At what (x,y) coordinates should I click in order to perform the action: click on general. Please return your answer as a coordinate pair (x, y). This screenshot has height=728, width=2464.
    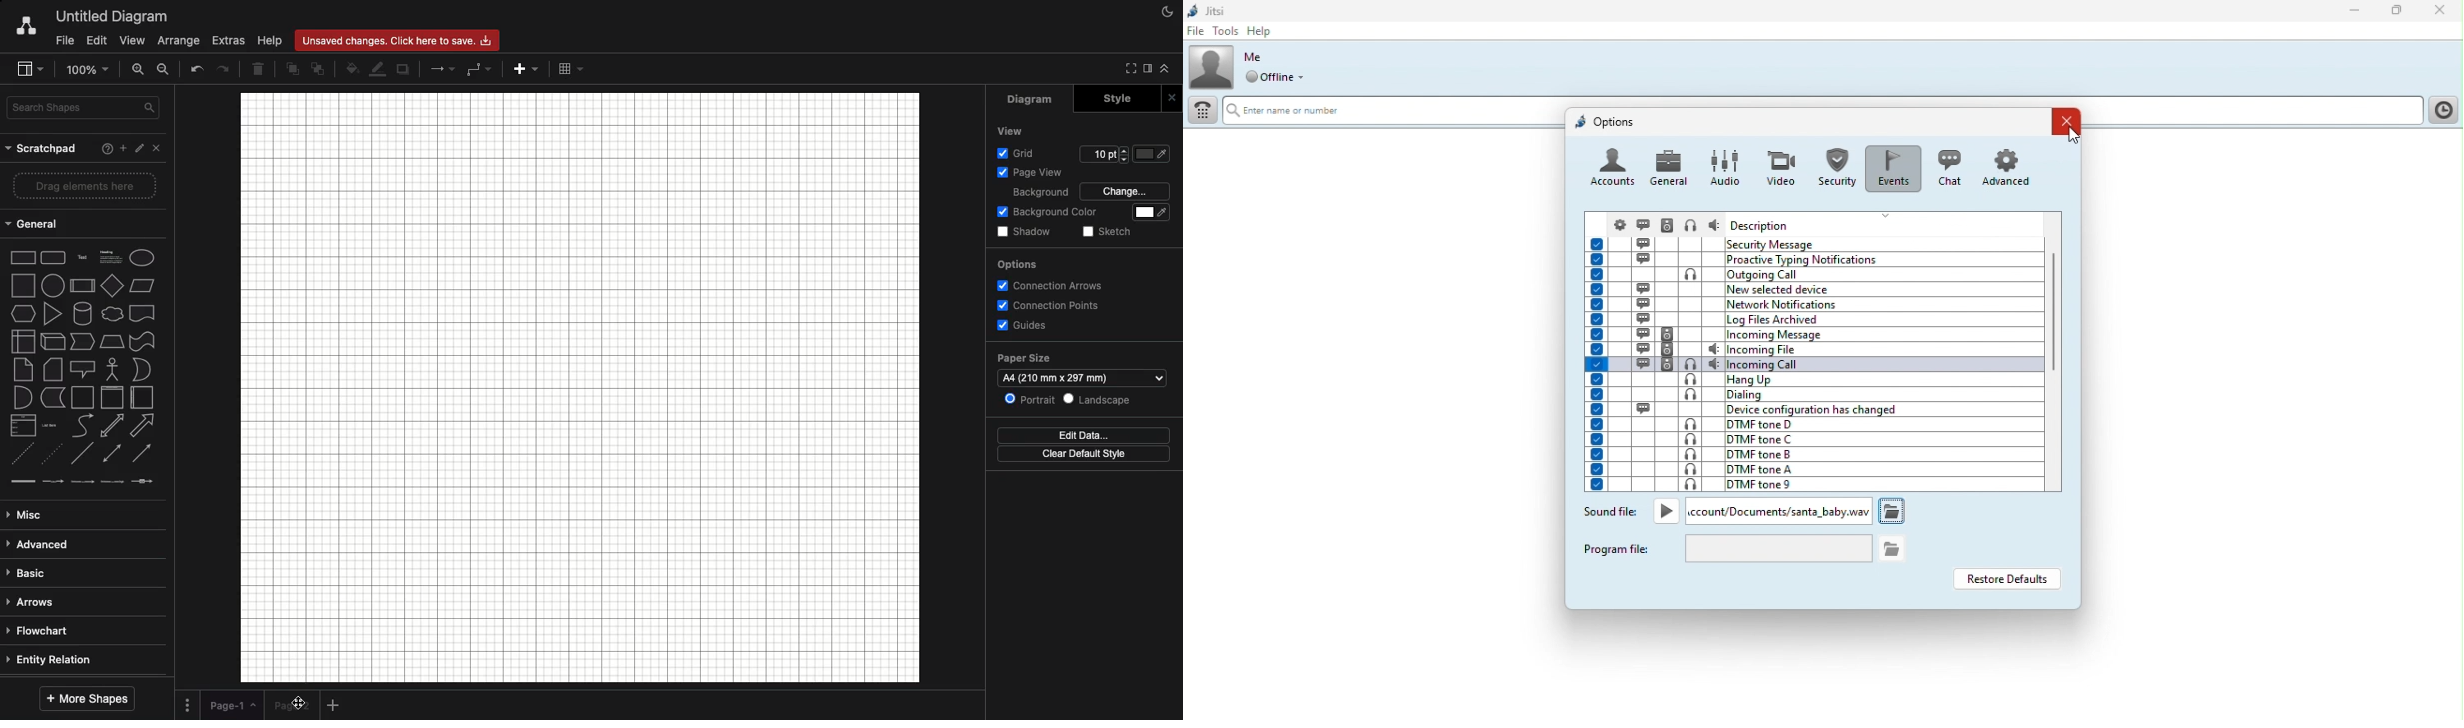
    Looking at the image, I should click on (1672, 170).